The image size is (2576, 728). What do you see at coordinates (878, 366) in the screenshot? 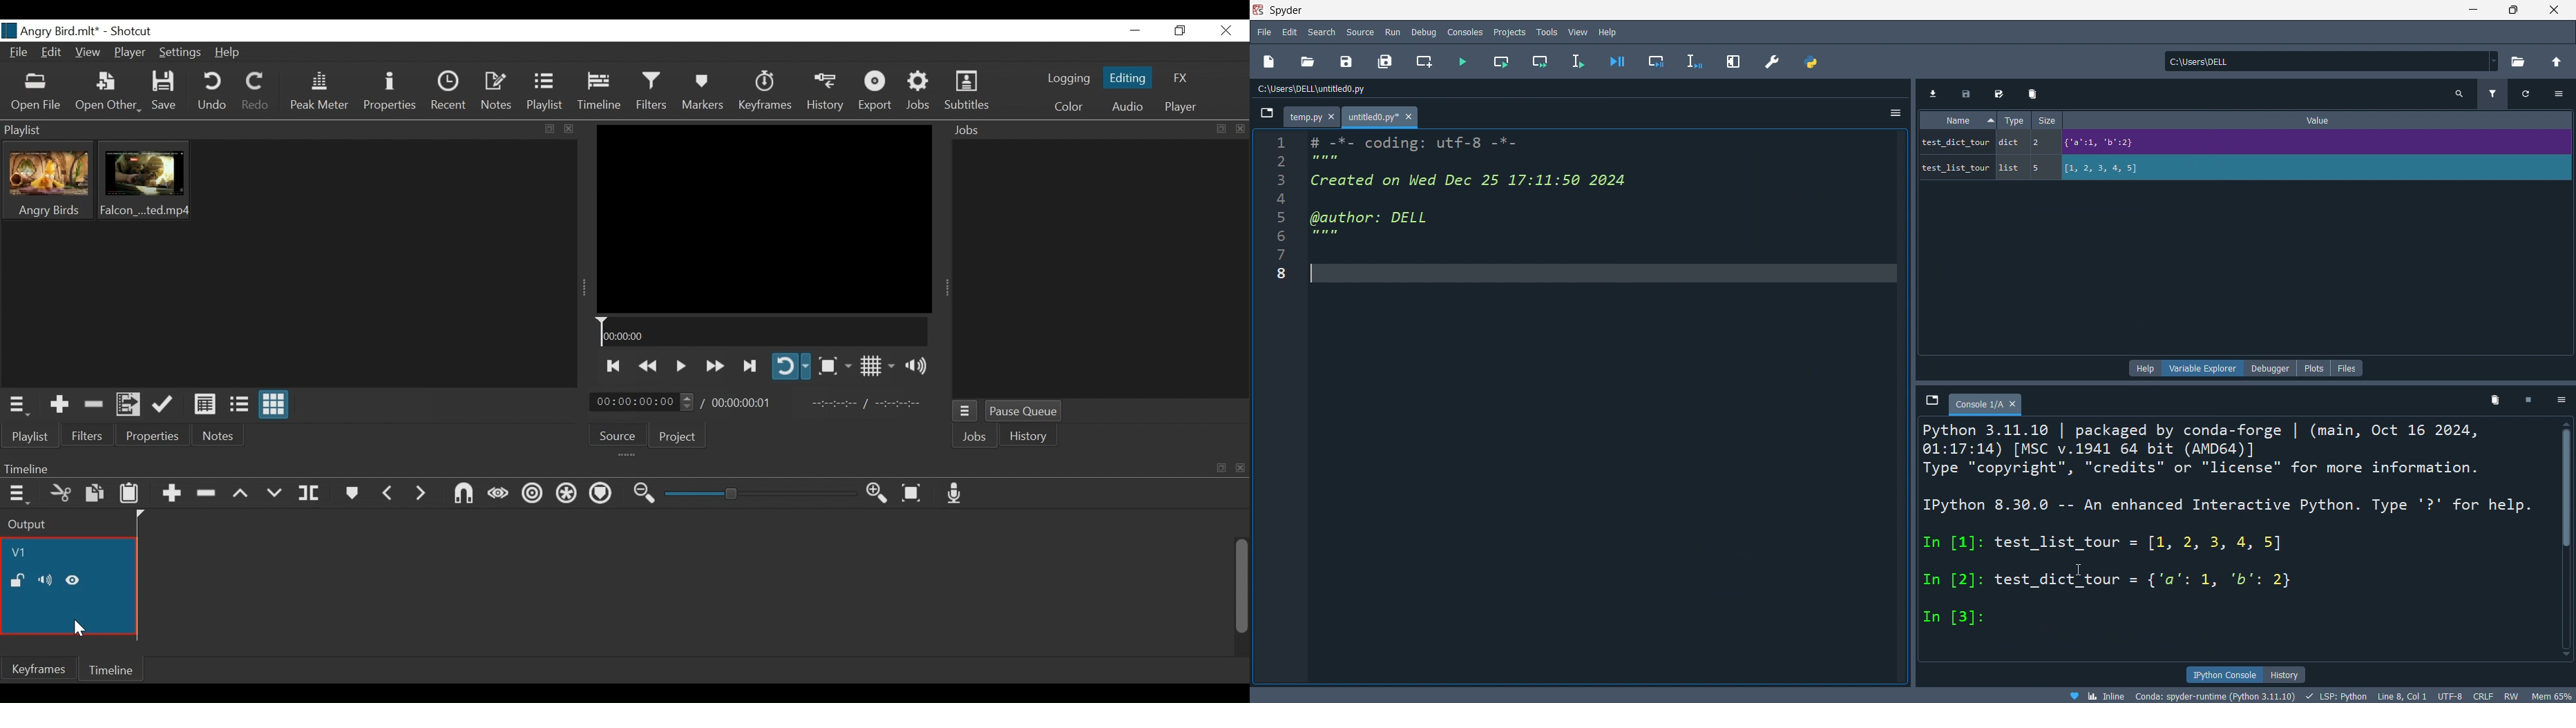
I see `Toggle display grid on player` at bounding box center [878, 366].